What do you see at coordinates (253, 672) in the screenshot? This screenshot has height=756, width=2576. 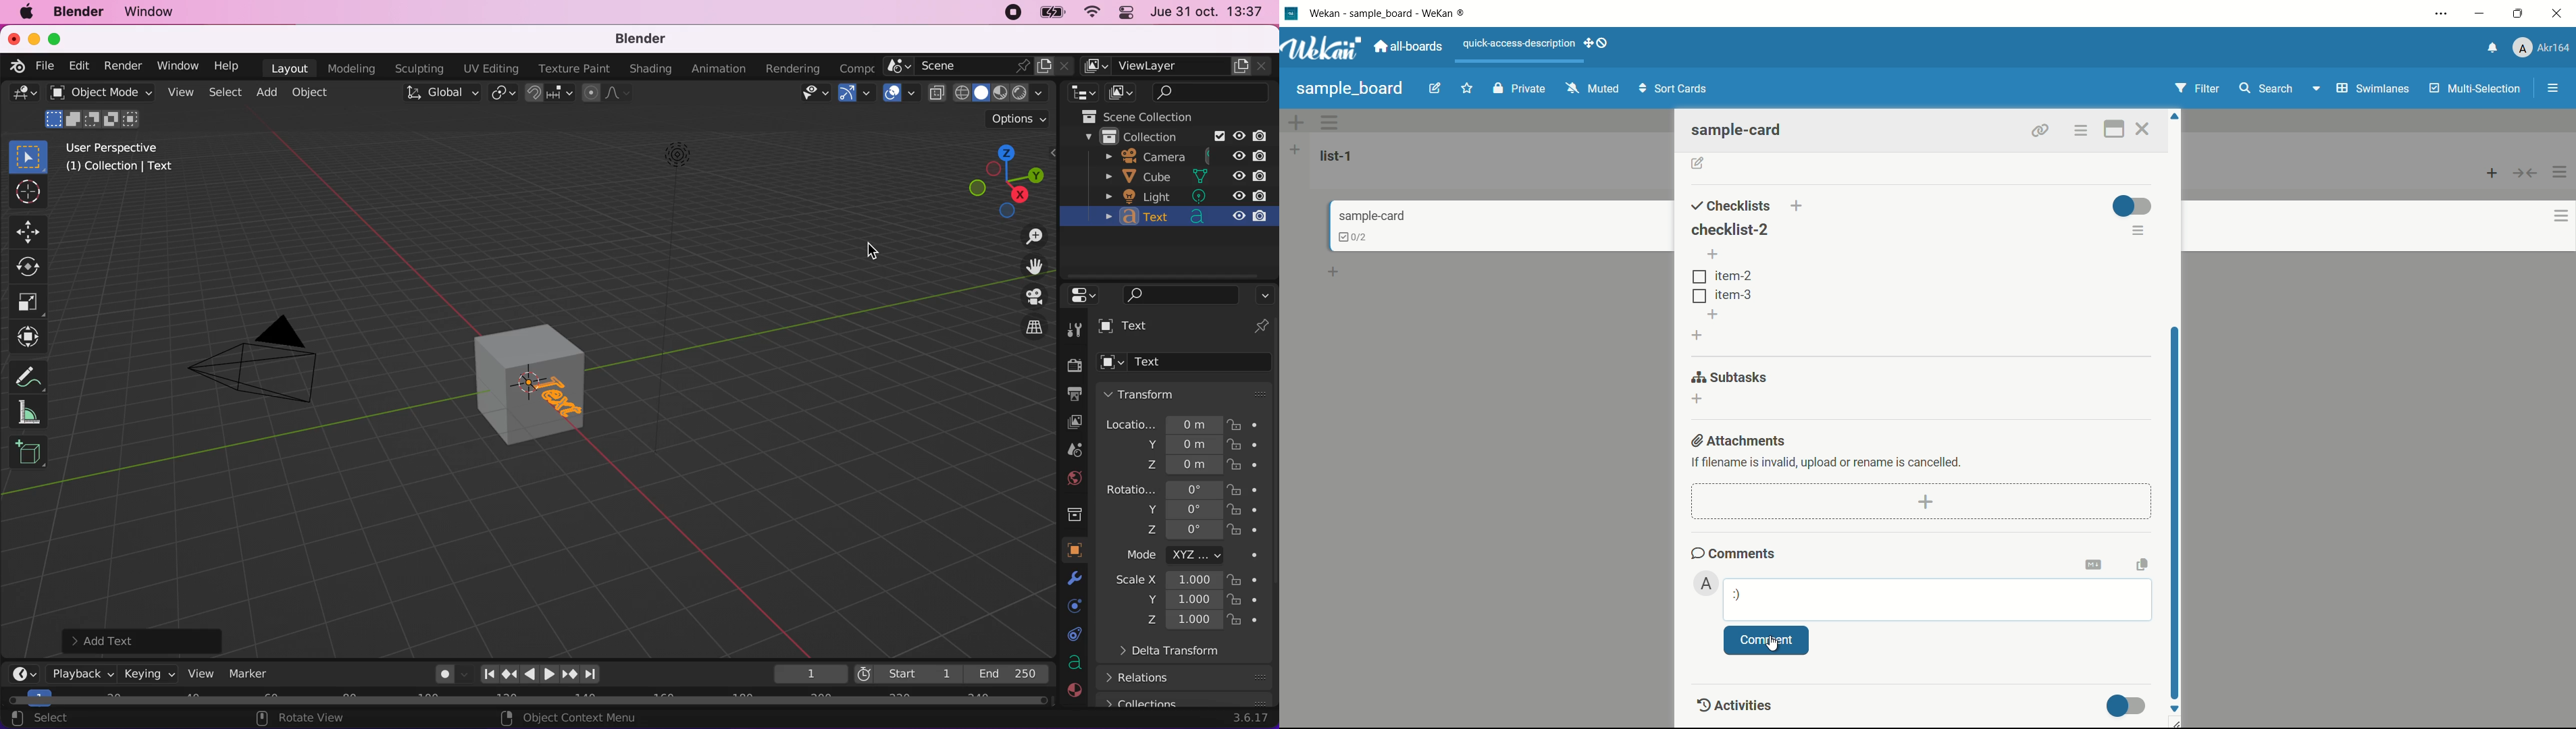 I see `marker` at bounding box center [253, 672].